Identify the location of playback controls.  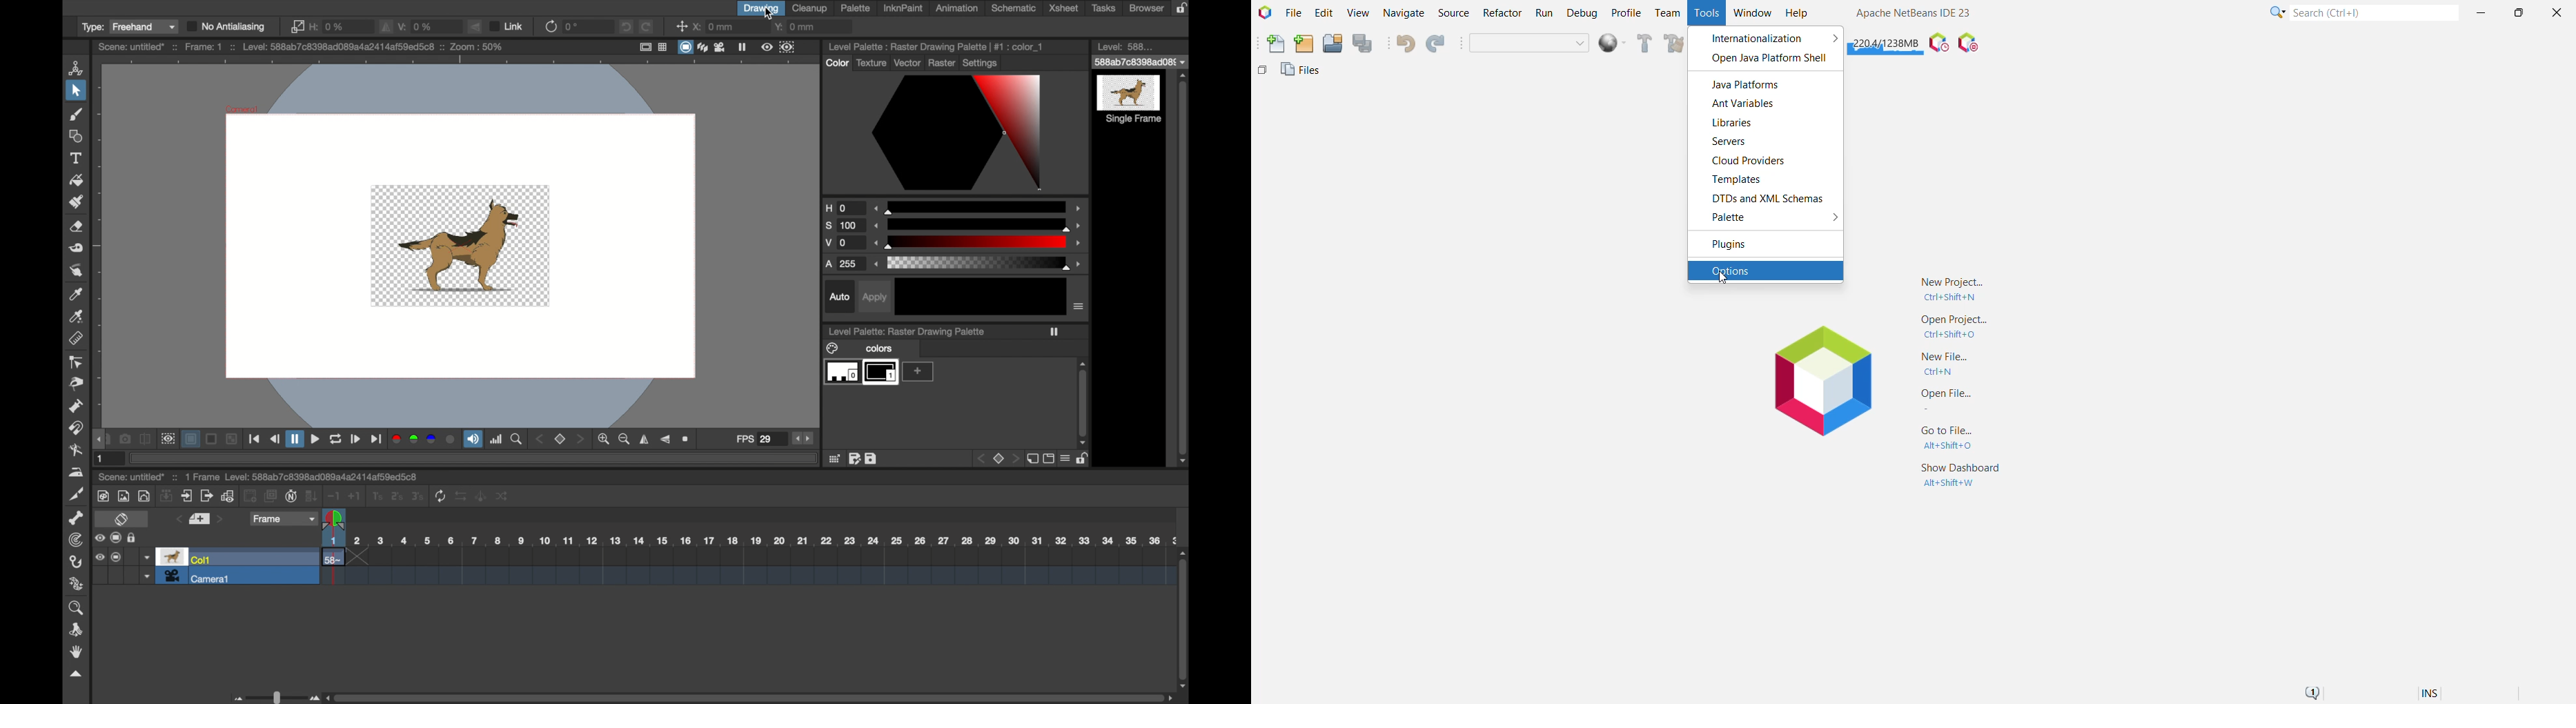
(316, 441).